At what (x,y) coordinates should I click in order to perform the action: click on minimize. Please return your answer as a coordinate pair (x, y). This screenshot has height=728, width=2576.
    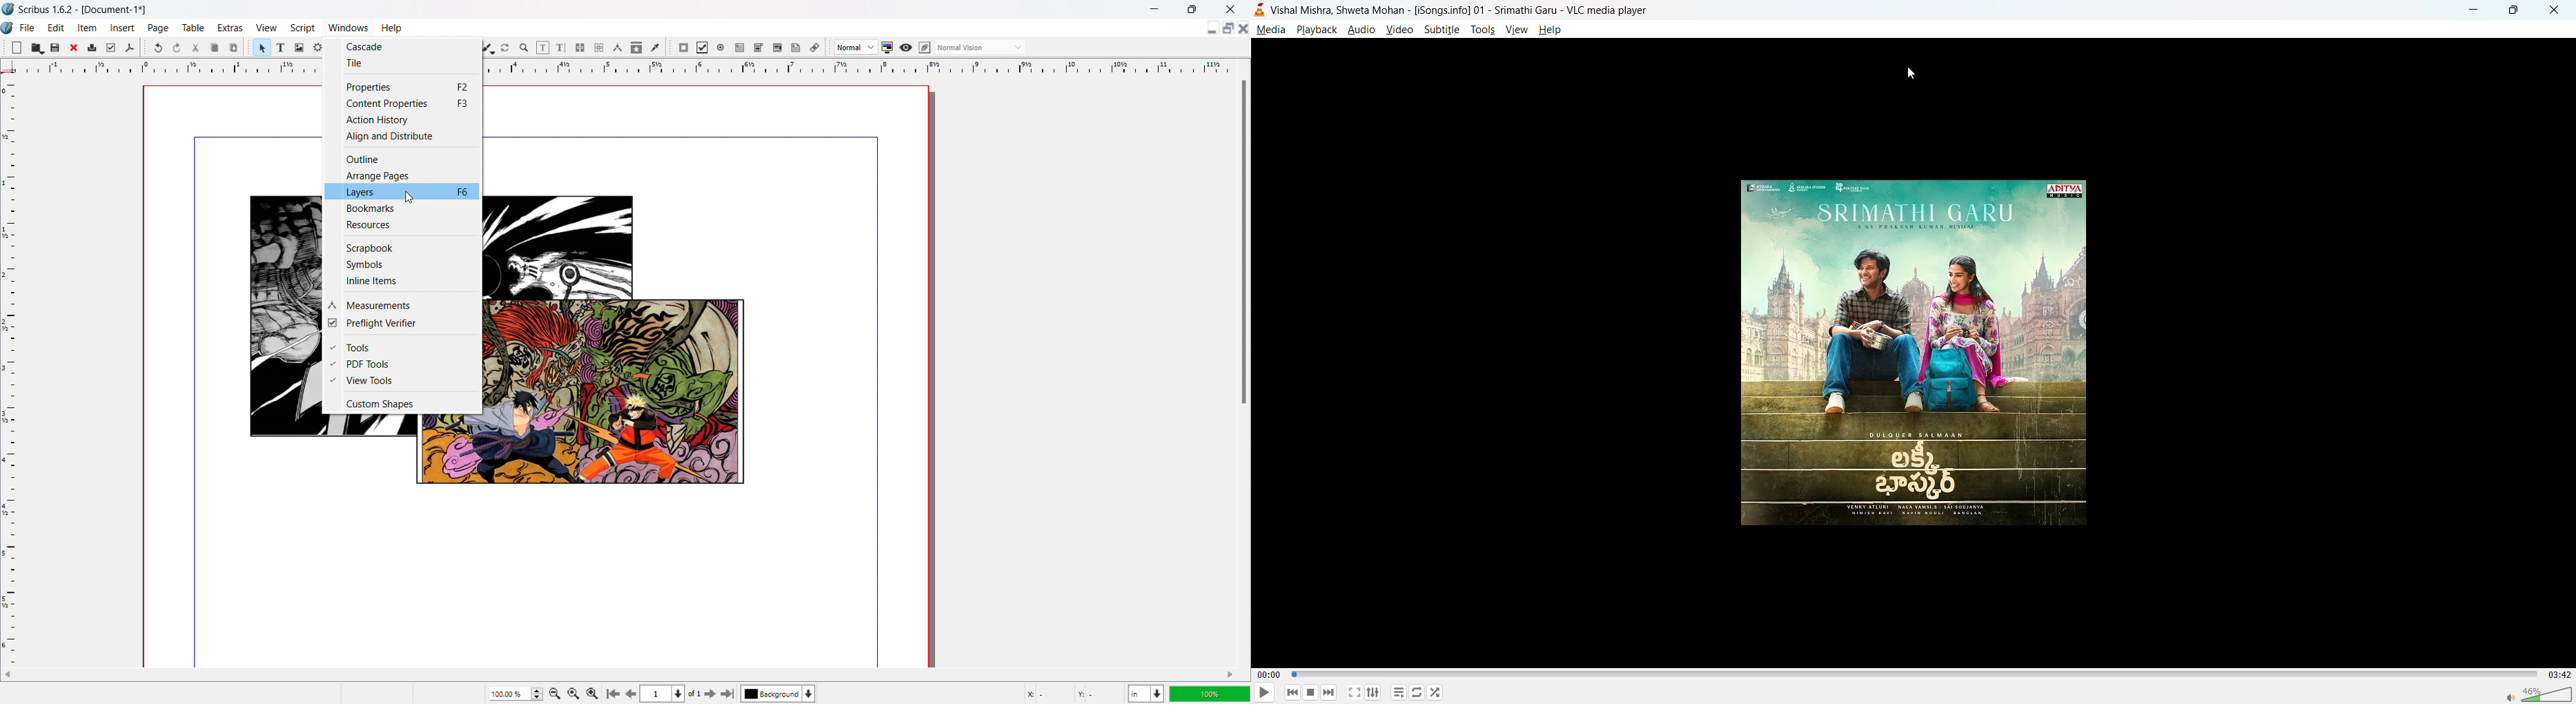
    Looking at the image, I should click on (2471, 8).